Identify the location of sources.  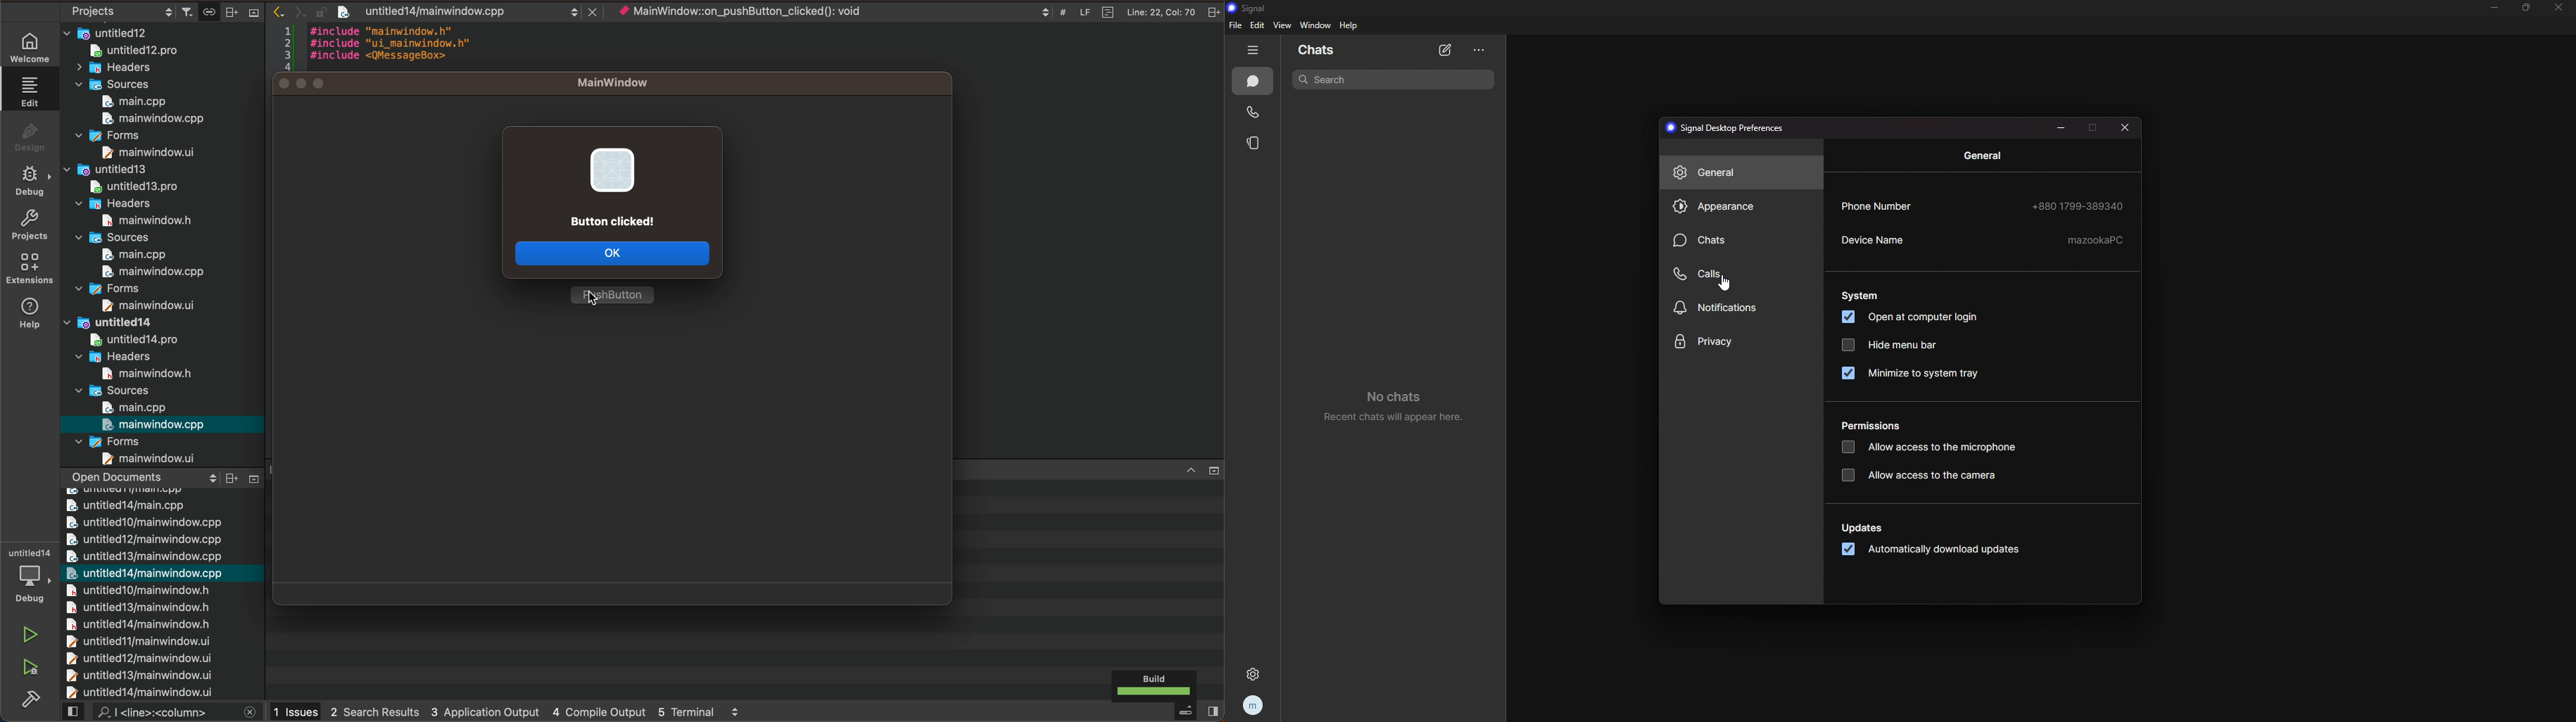
(120, 237).